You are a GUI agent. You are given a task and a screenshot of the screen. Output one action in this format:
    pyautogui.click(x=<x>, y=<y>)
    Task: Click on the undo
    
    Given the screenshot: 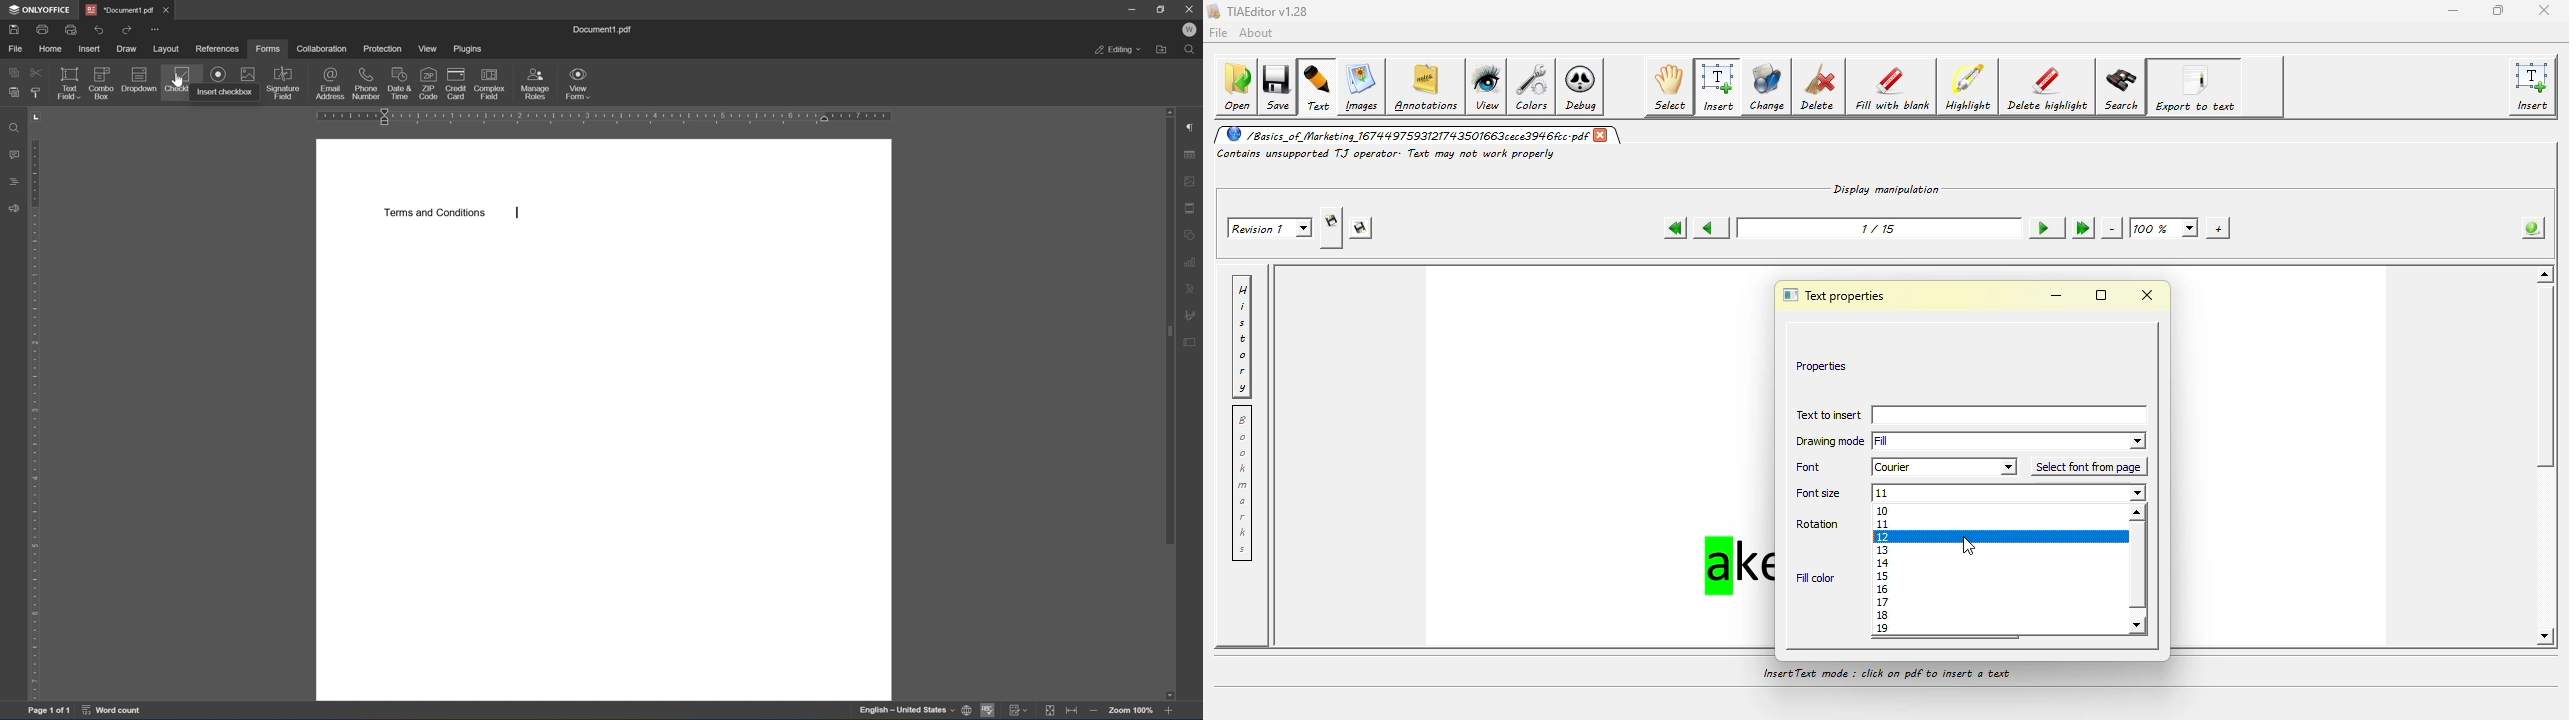 What is the action you would take?
    pyautogui.click(x=102, y=31)
    